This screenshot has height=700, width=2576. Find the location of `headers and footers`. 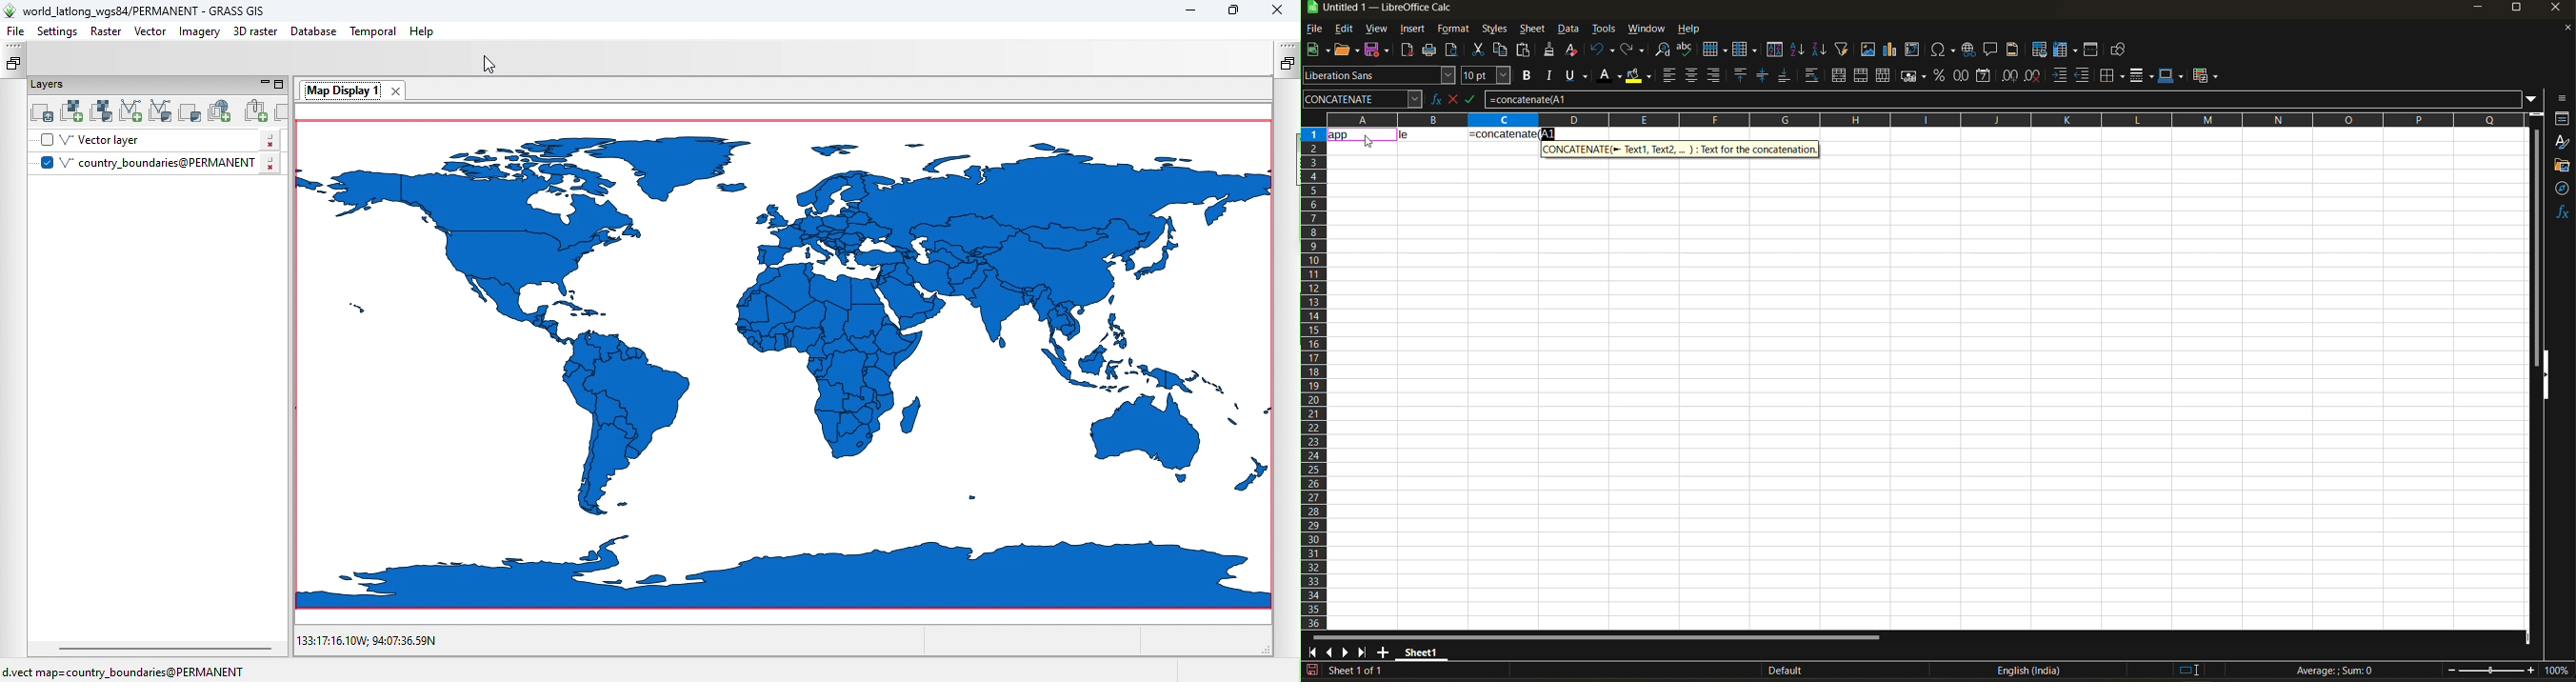

headers and footers is located at coordinates (2013, 48).